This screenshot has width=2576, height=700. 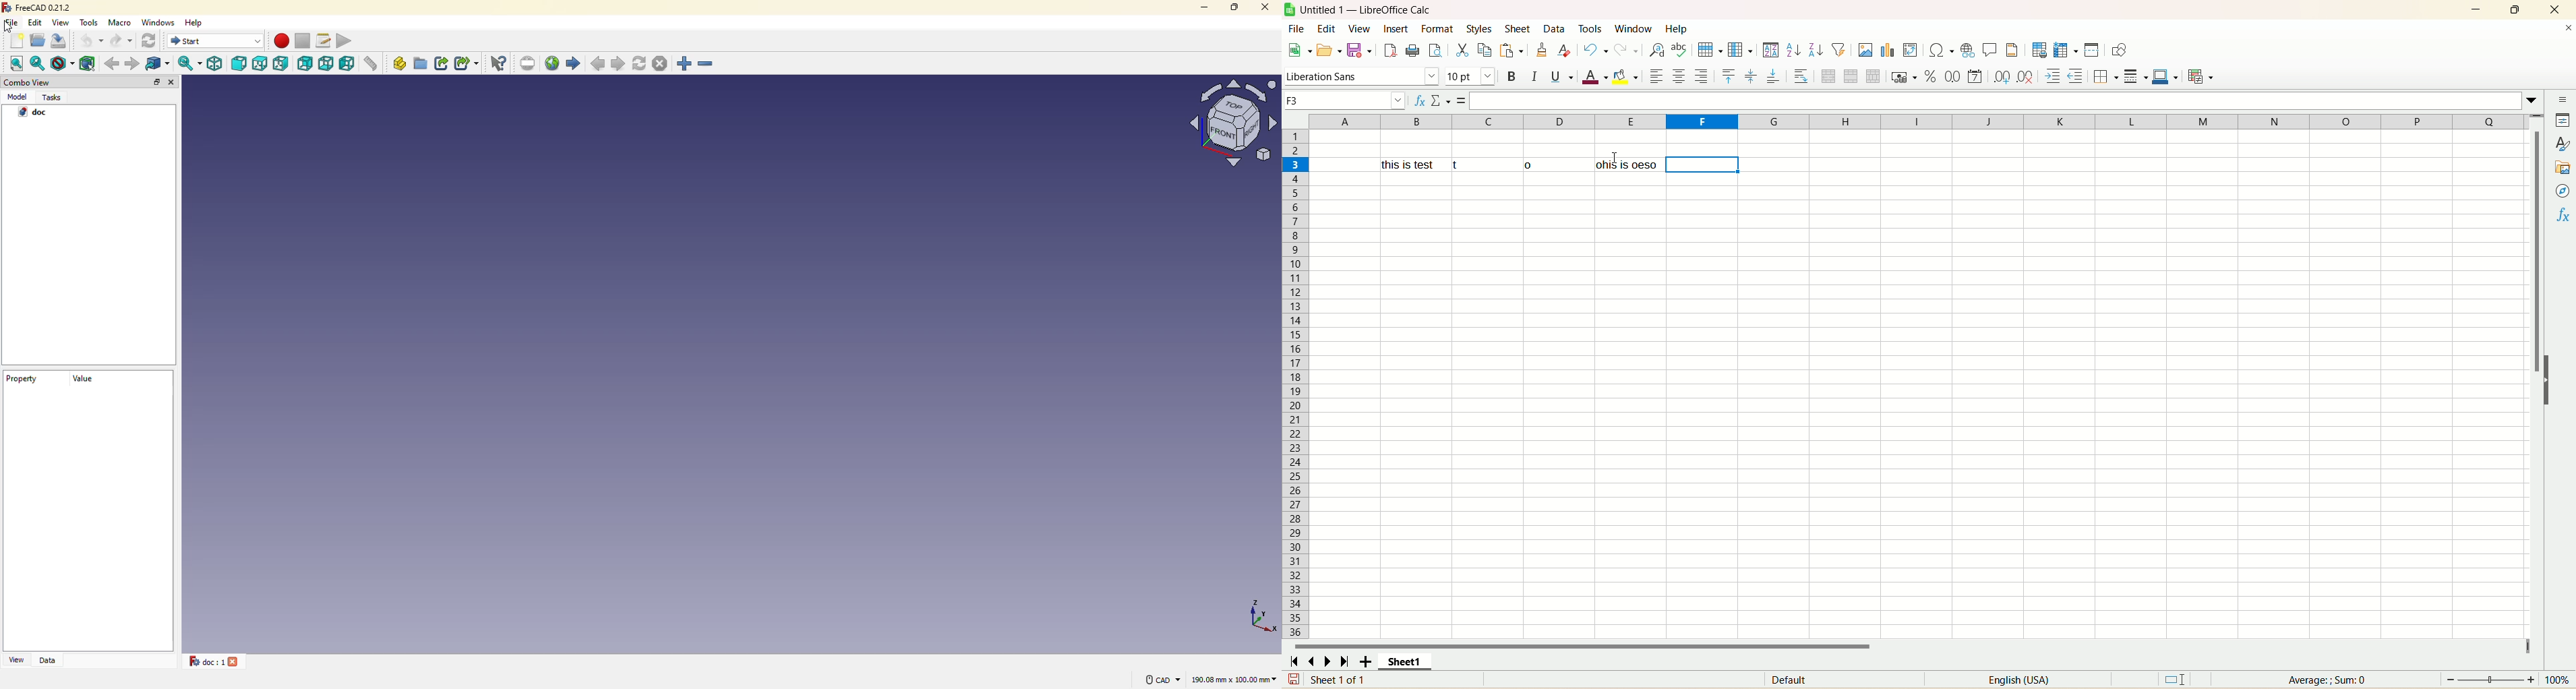 What do you see at coordinates (2513, 9) in the screenshot?
I see `maximize` at bounding box center [2513, 9].